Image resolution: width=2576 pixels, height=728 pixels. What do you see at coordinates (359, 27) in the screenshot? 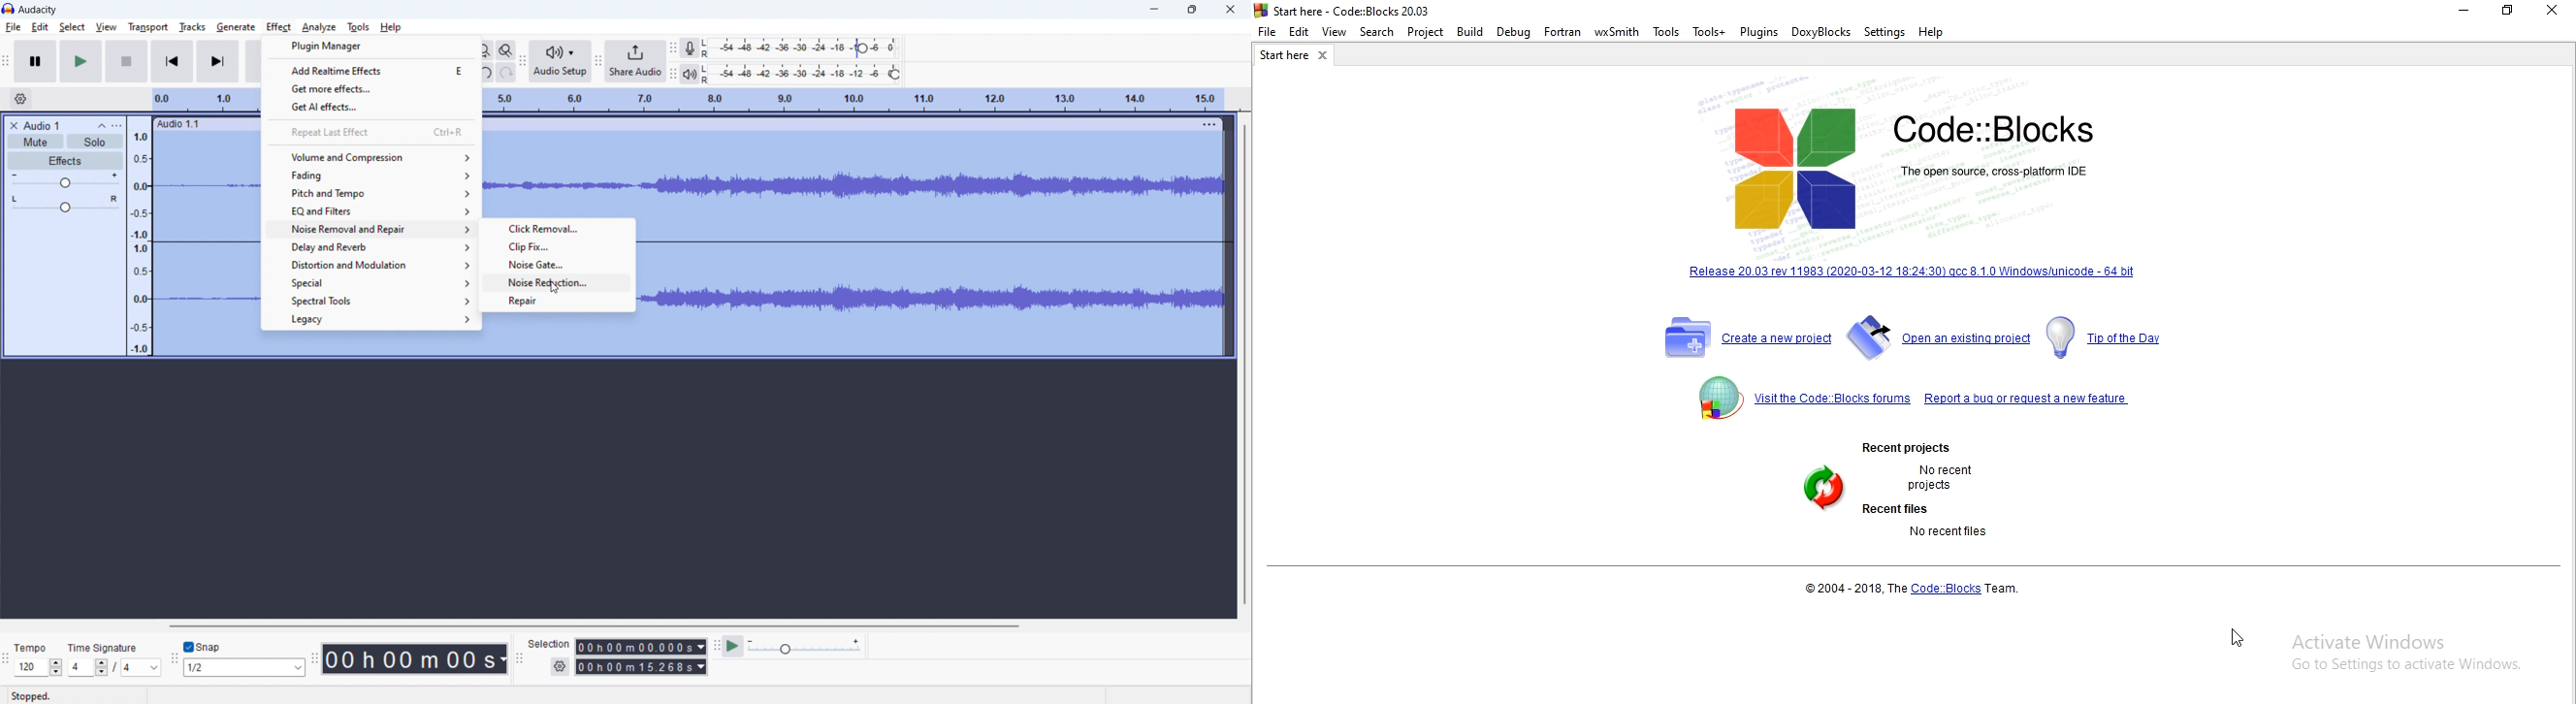
I see `tools` at bounding box center [359, 27].